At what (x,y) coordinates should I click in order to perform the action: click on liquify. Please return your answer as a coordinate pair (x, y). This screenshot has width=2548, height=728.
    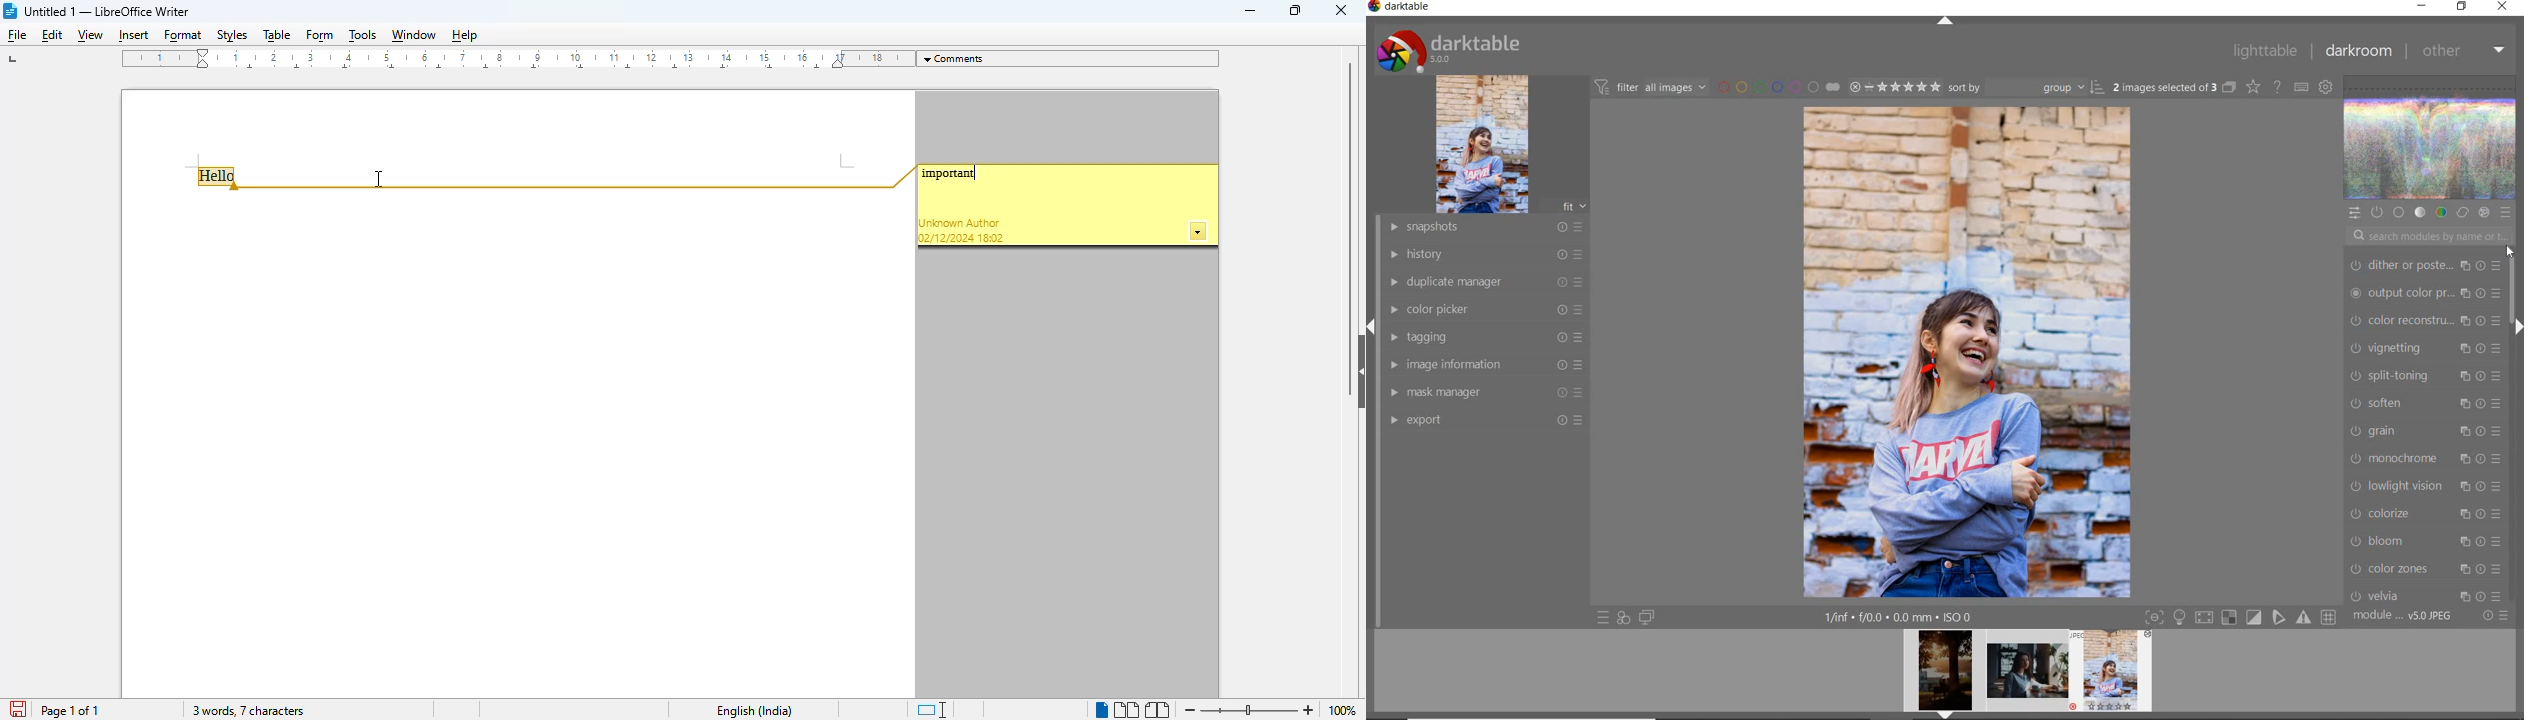
    Looking at the image, I should click on (2425, 401).